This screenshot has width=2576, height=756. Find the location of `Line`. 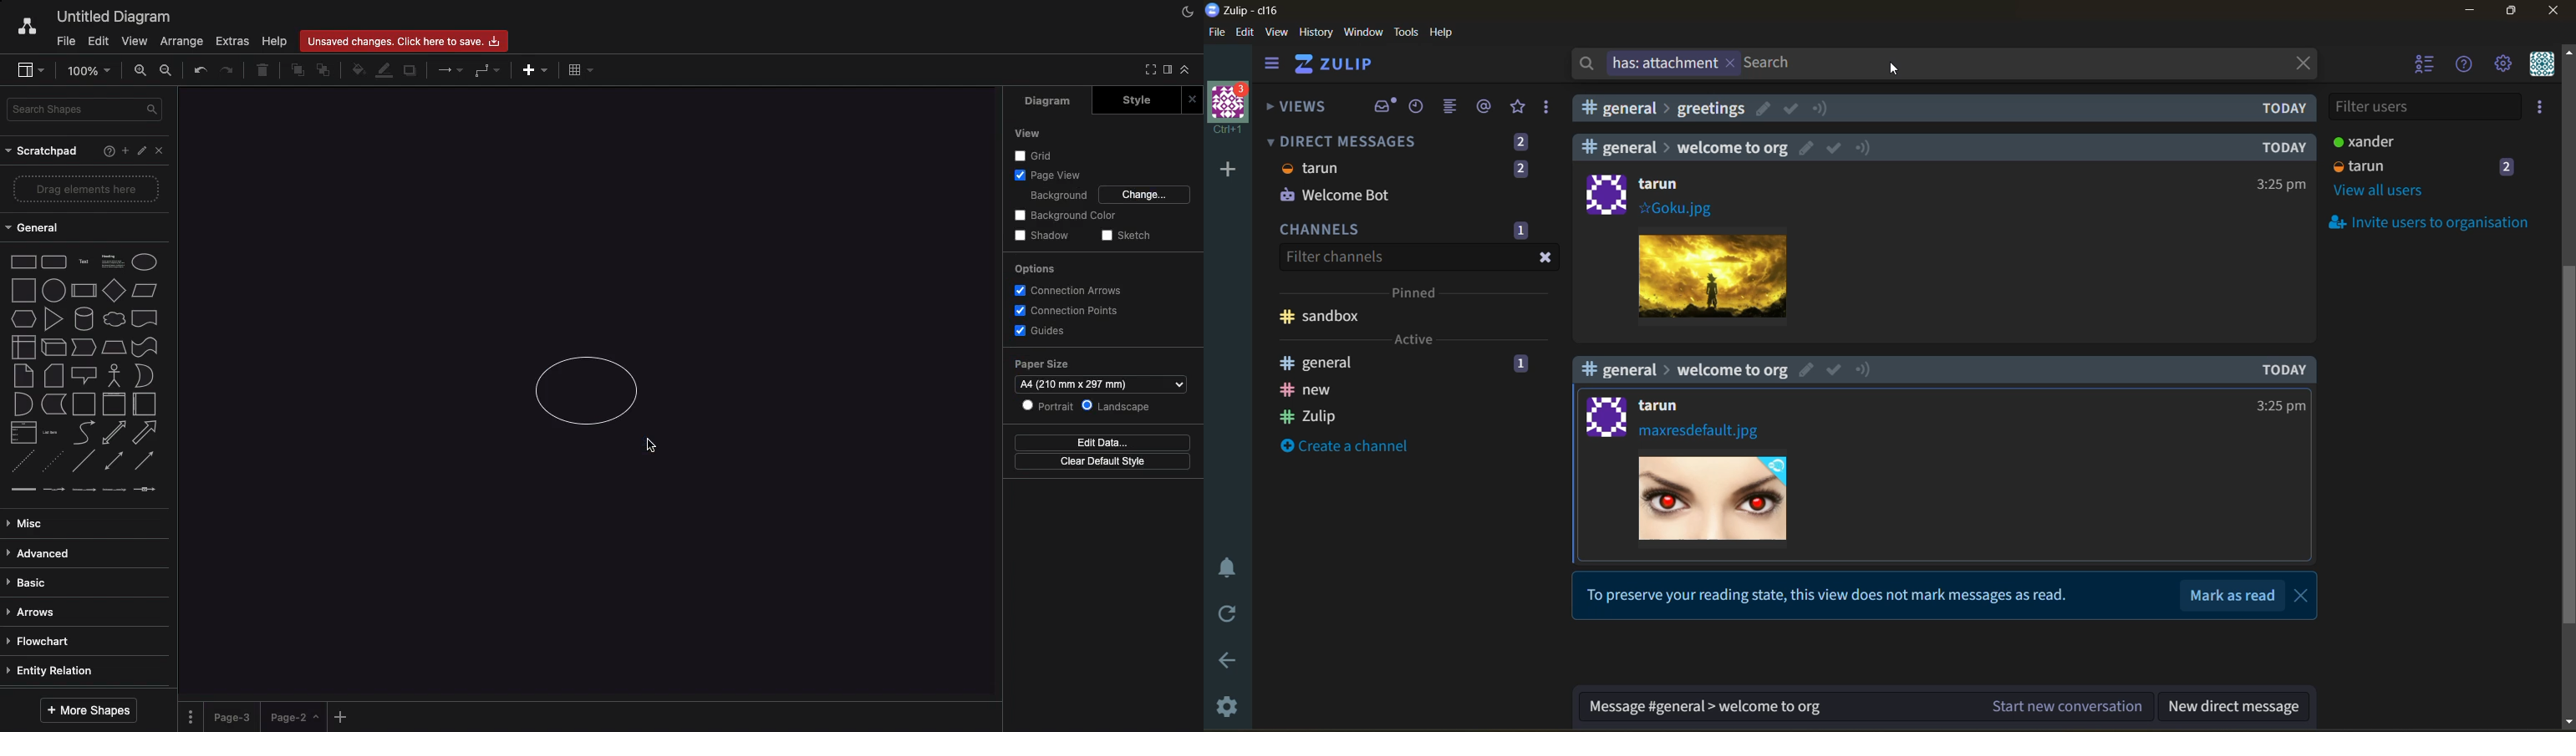

Line is located at coordinates (84, 460).